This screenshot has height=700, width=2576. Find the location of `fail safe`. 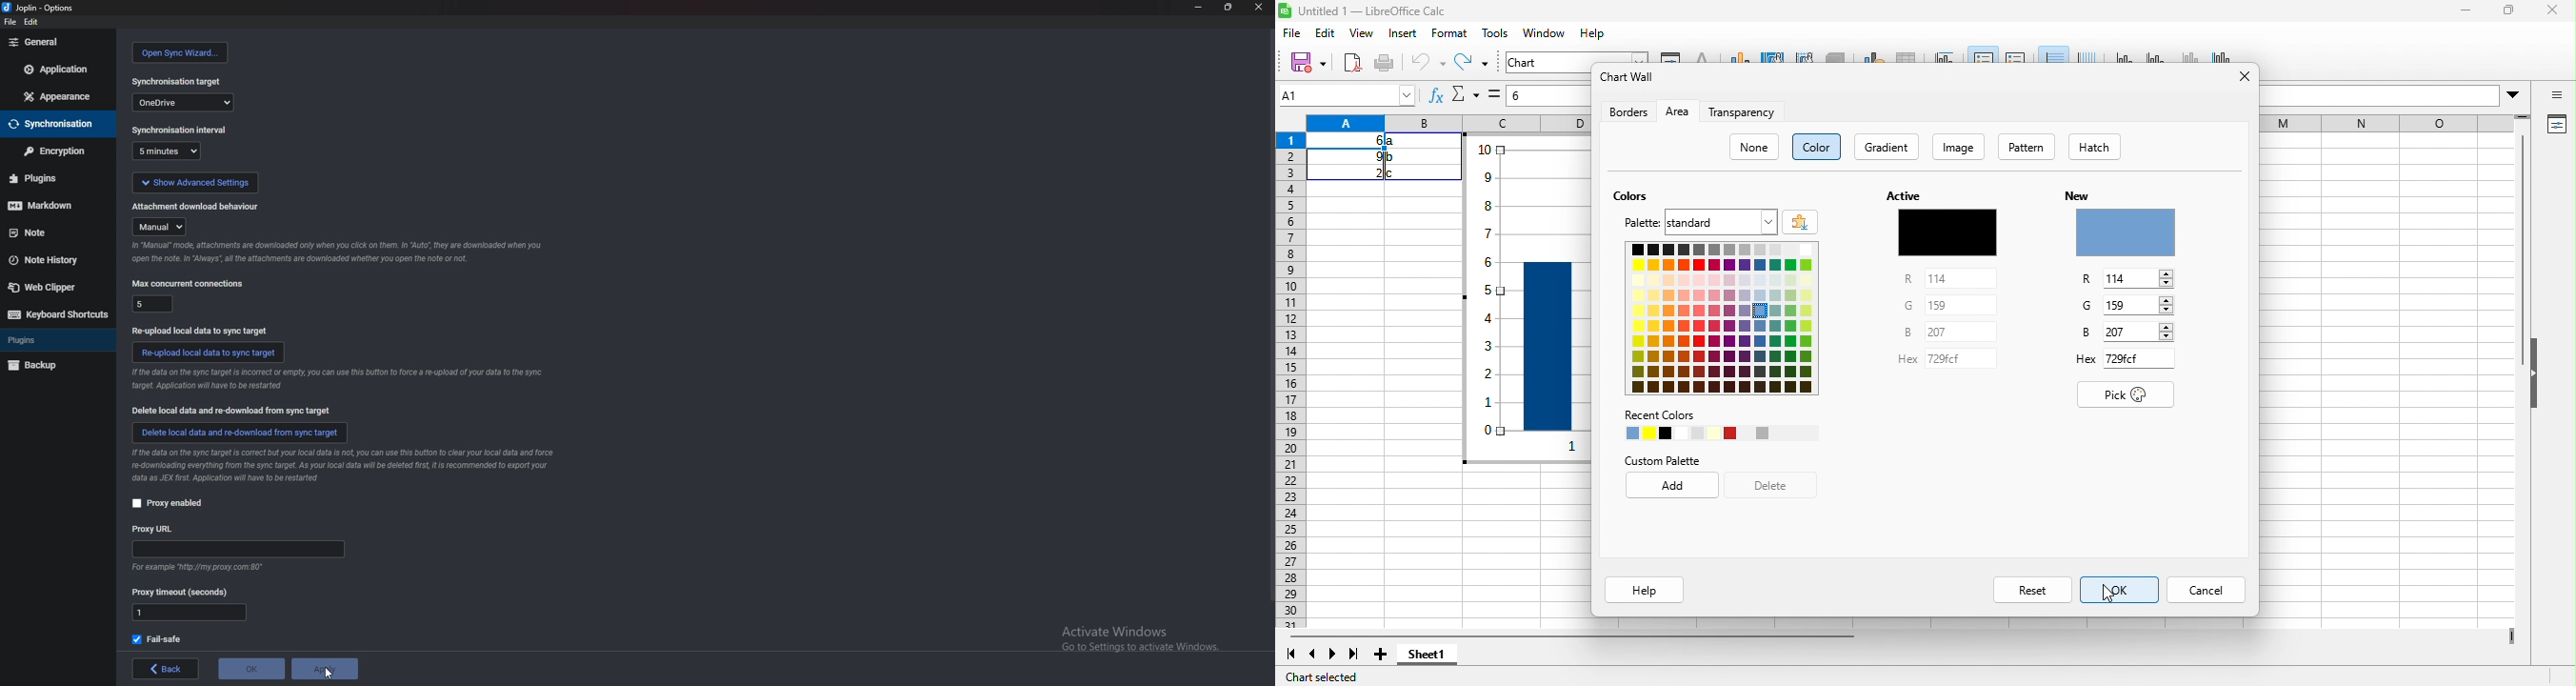

fail safe is located at coordinates (158, 639).